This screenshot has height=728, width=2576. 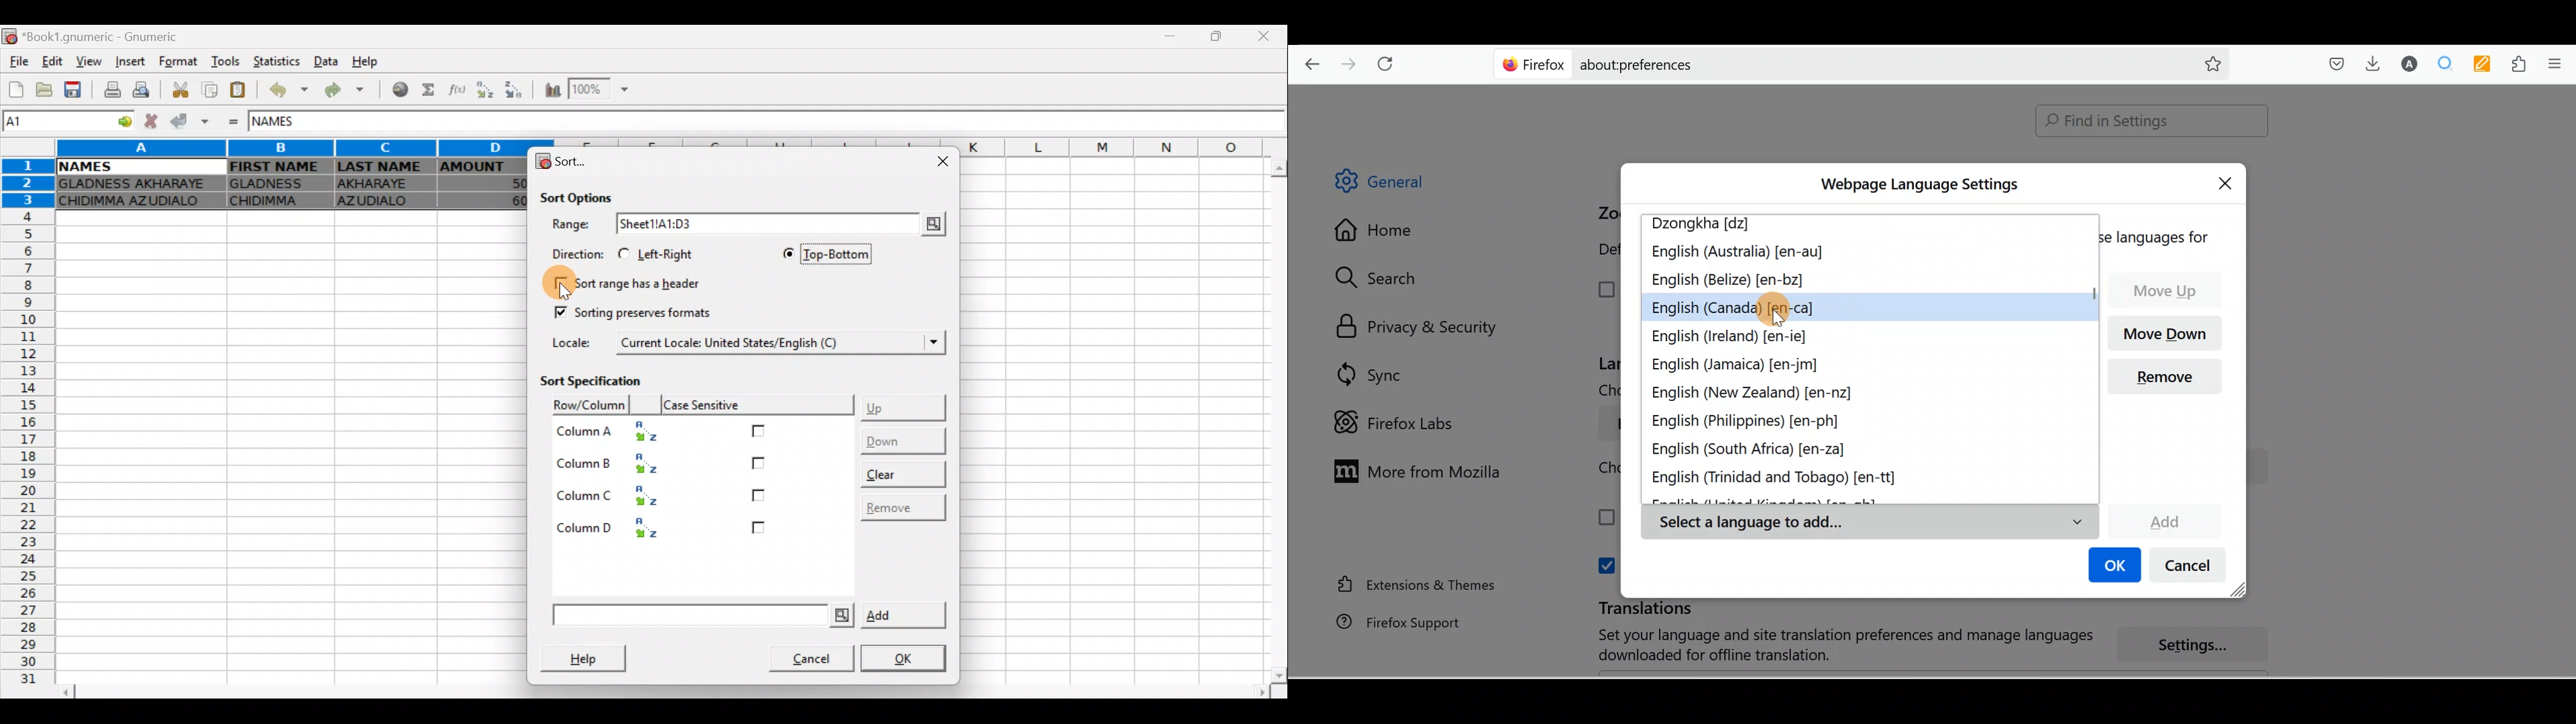 I want to click on Home, so click(x=1384, y=233).